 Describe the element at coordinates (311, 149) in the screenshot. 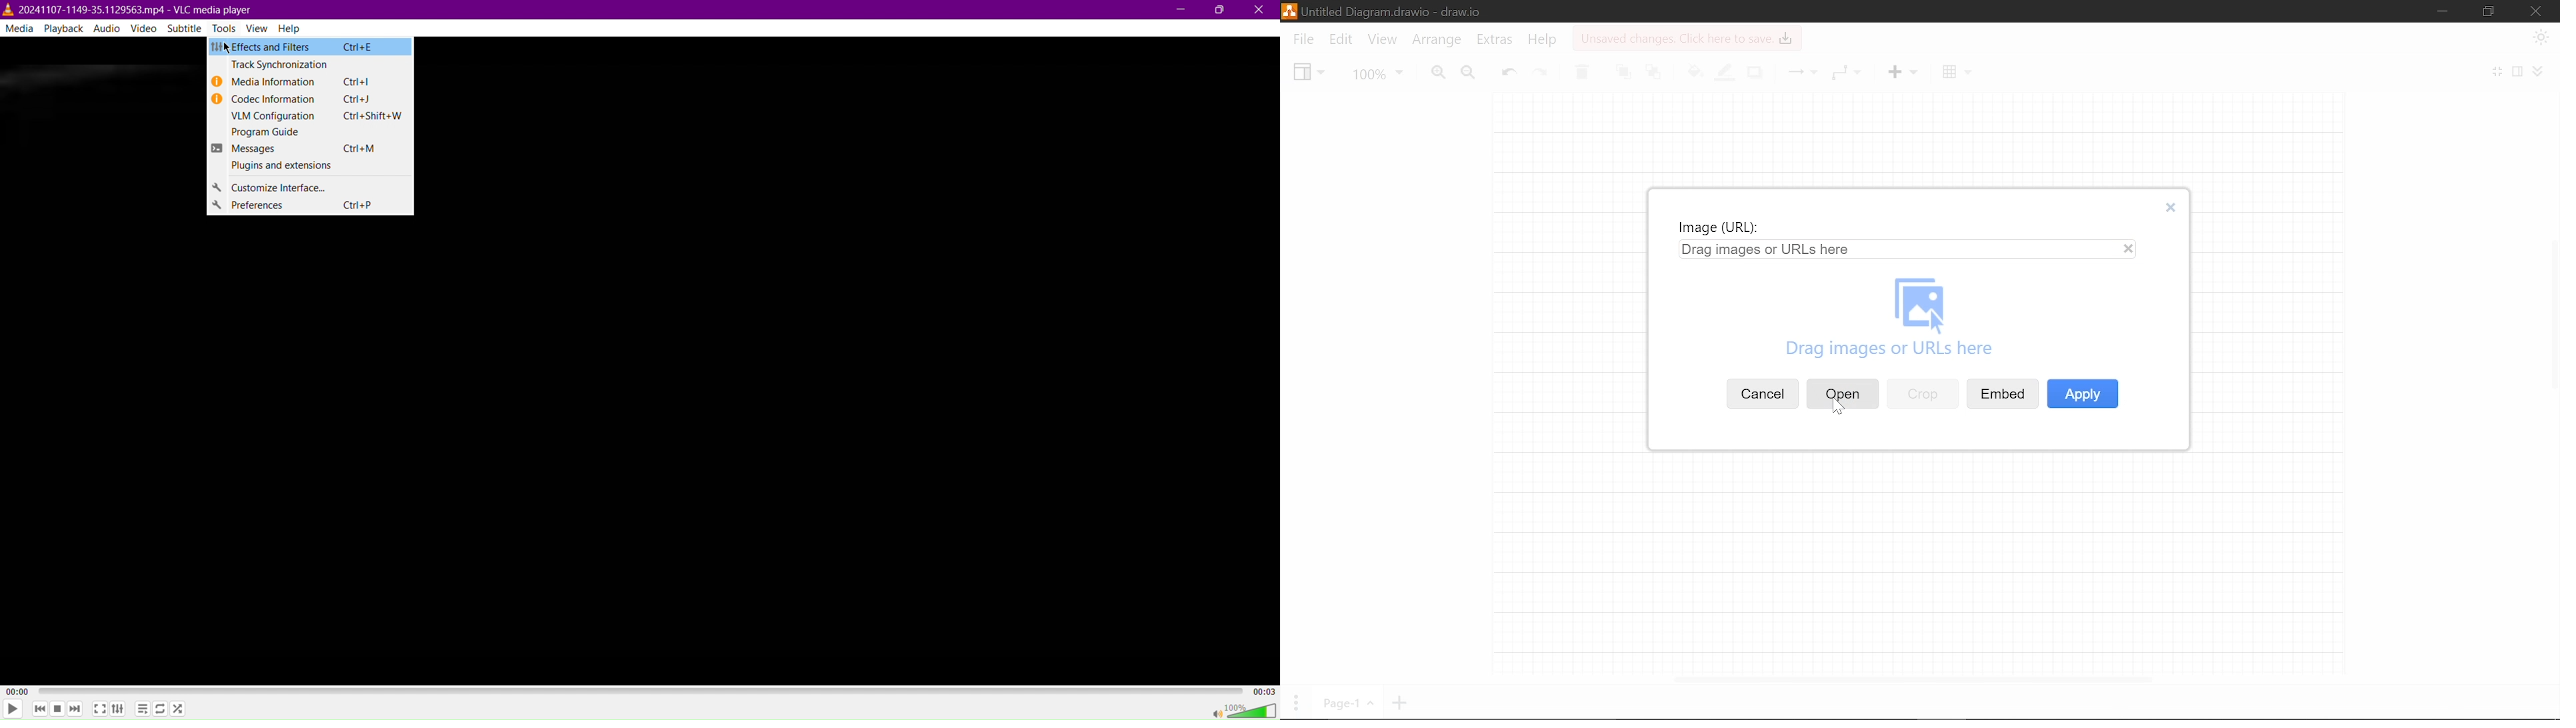

I see `Messages` at that location.